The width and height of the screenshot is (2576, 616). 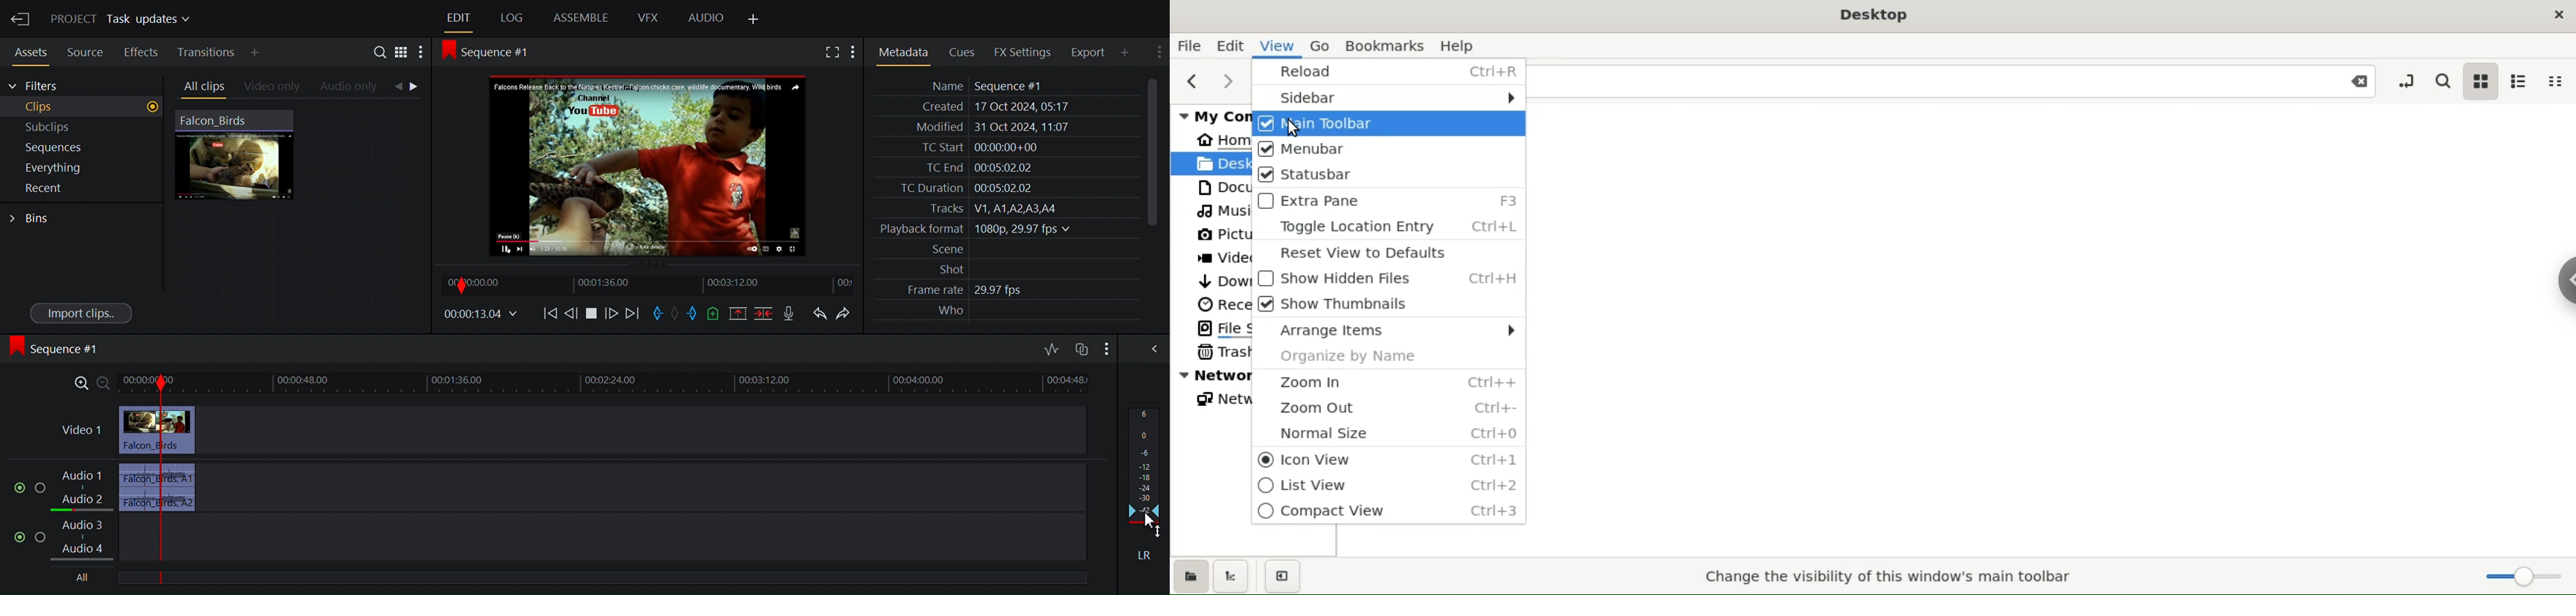 What do you see at coordinates (402, 51) in the screenshot?
I see `Toggle between list and tile view` at bounding box center [402, 51].